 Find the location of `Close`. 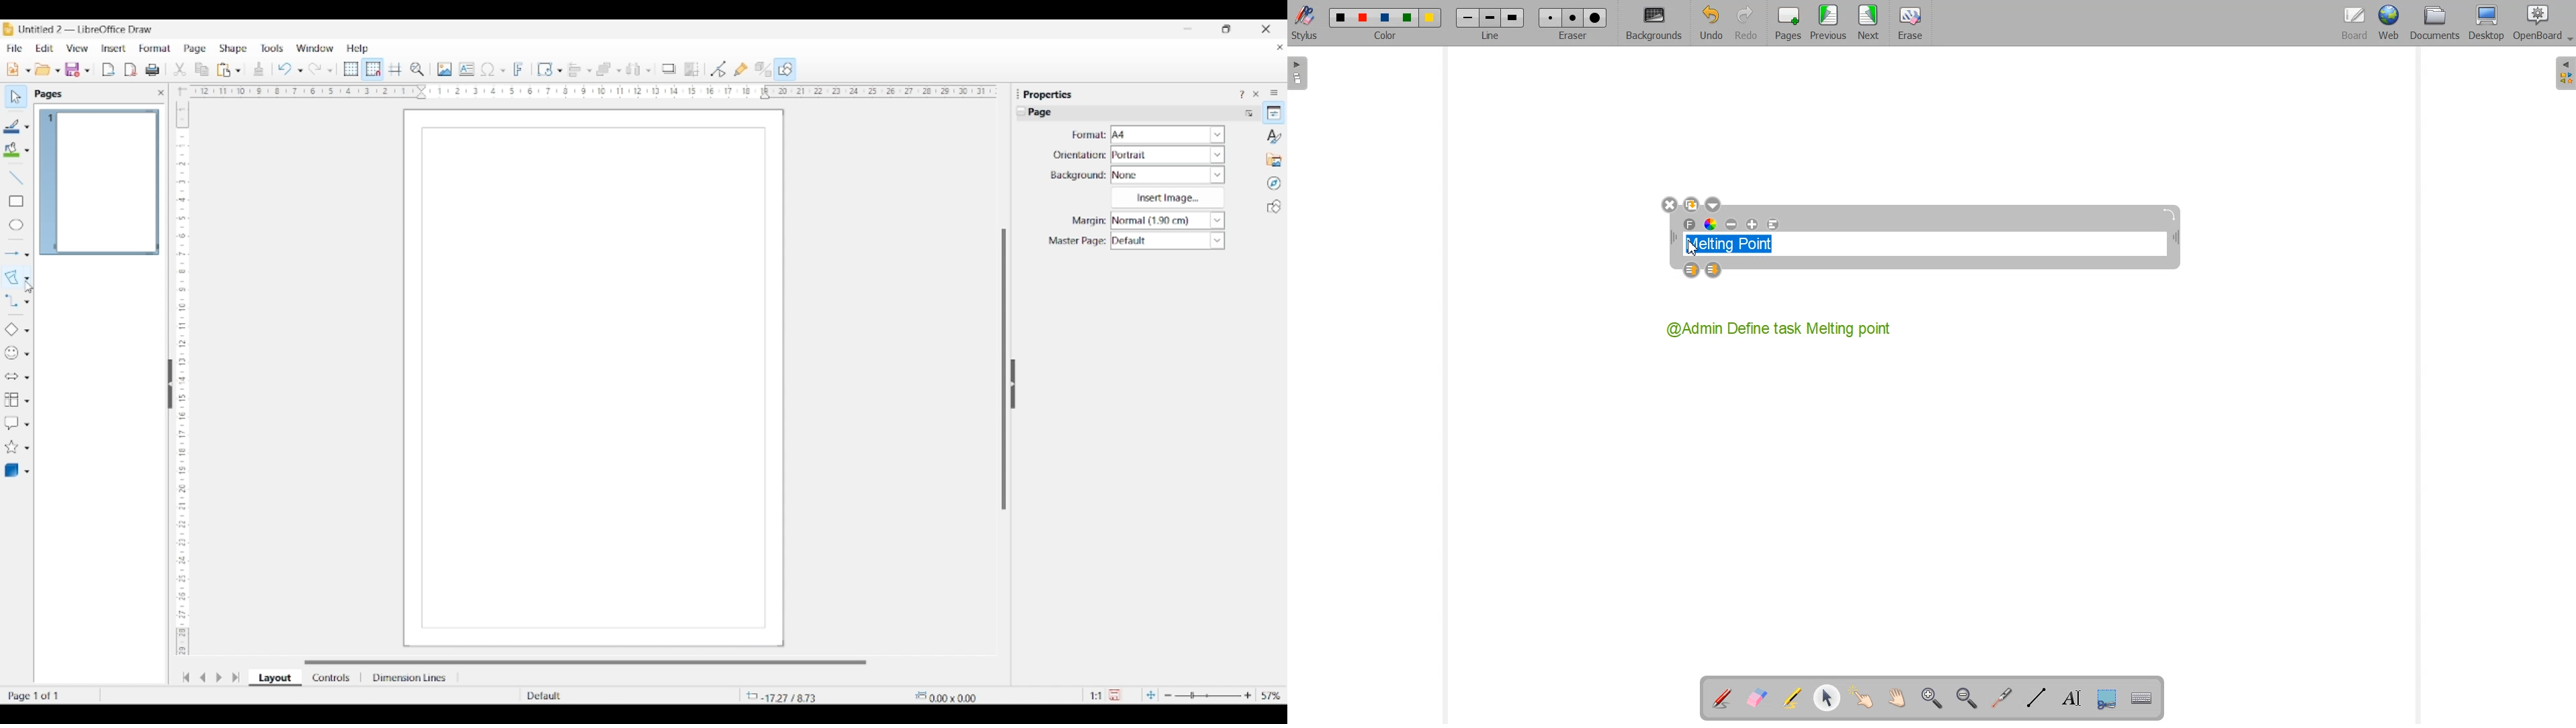

Close is located at coordinates (1669, 206).